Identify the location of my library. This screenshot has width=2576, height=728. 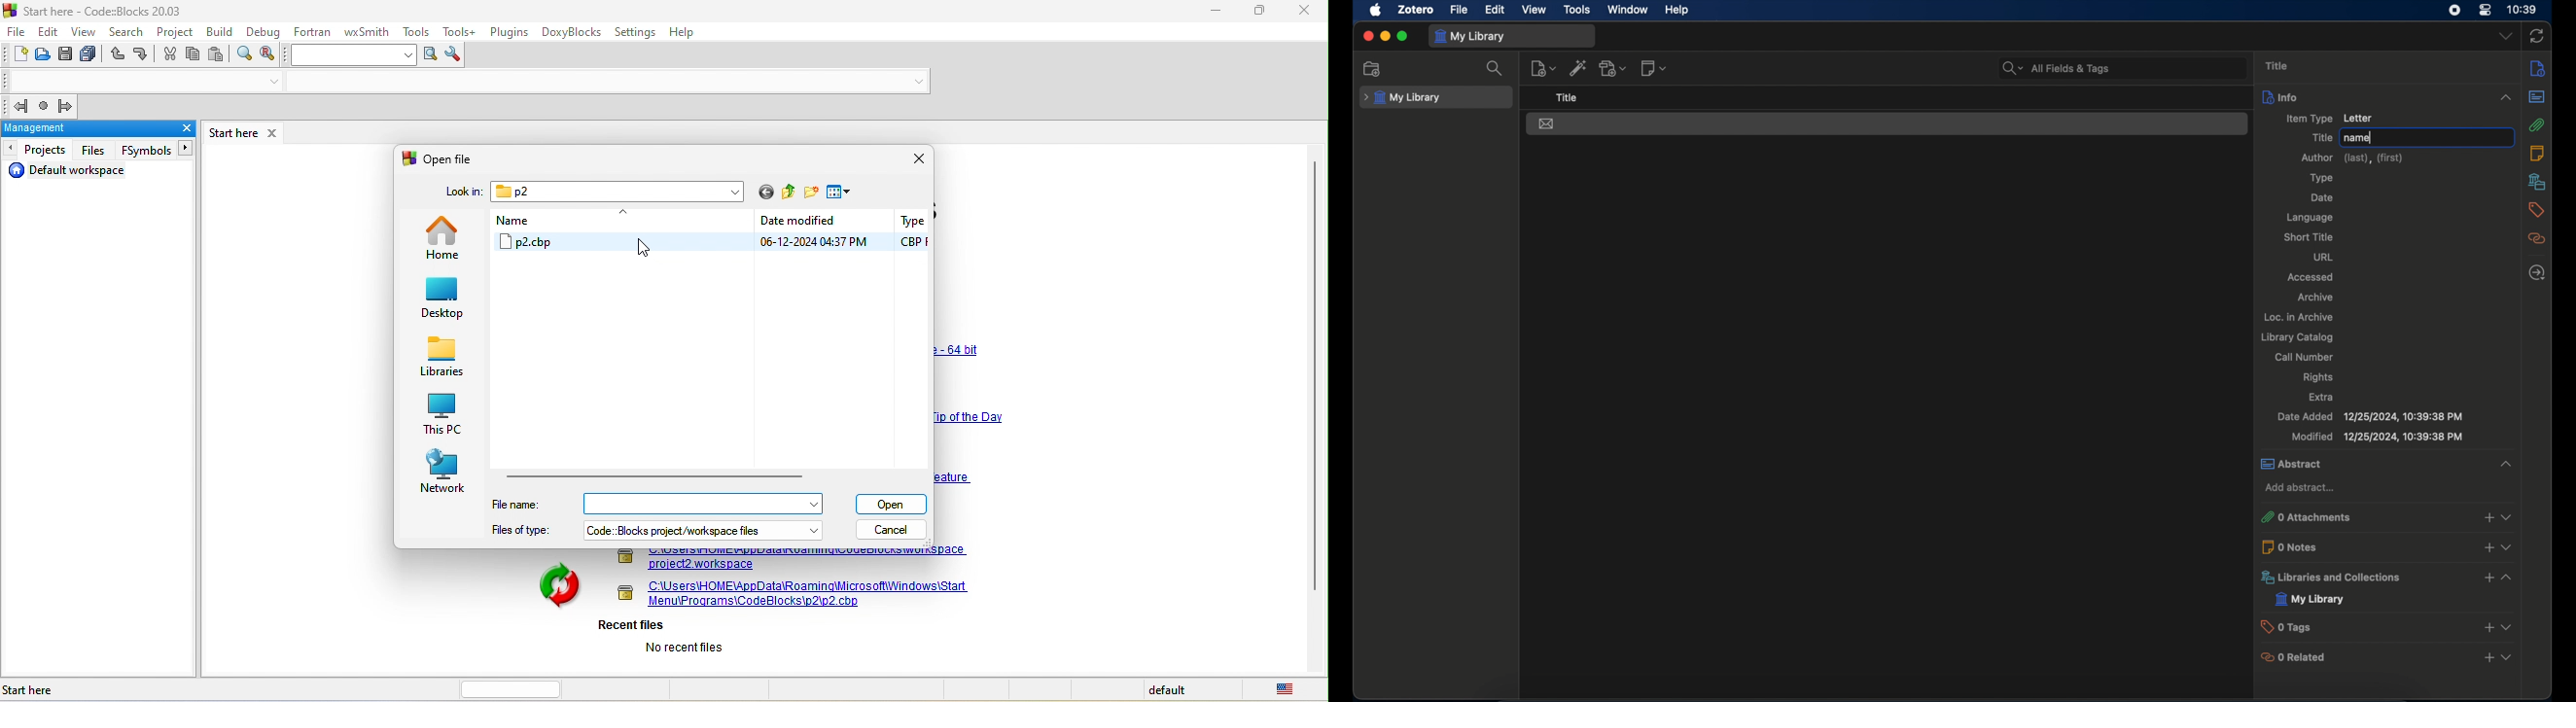
(1402, 98).